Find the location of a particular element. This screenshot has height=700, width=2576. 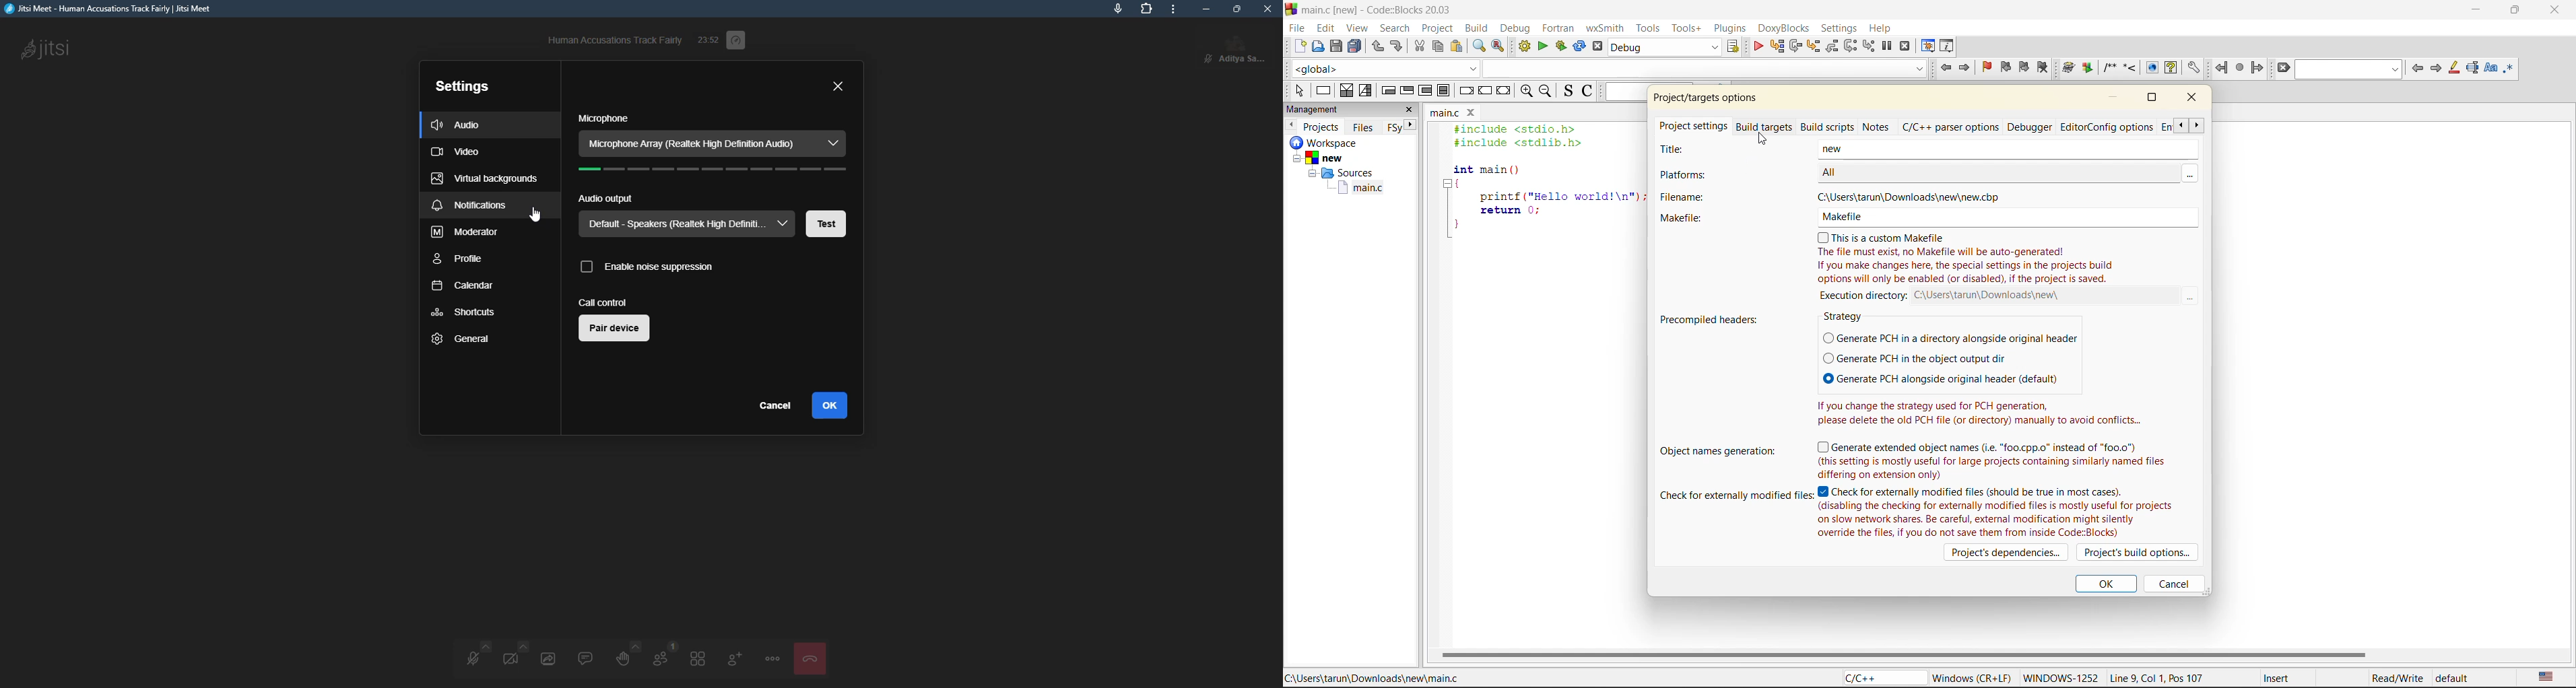

code completion search is located at coordinates (1705, 67).